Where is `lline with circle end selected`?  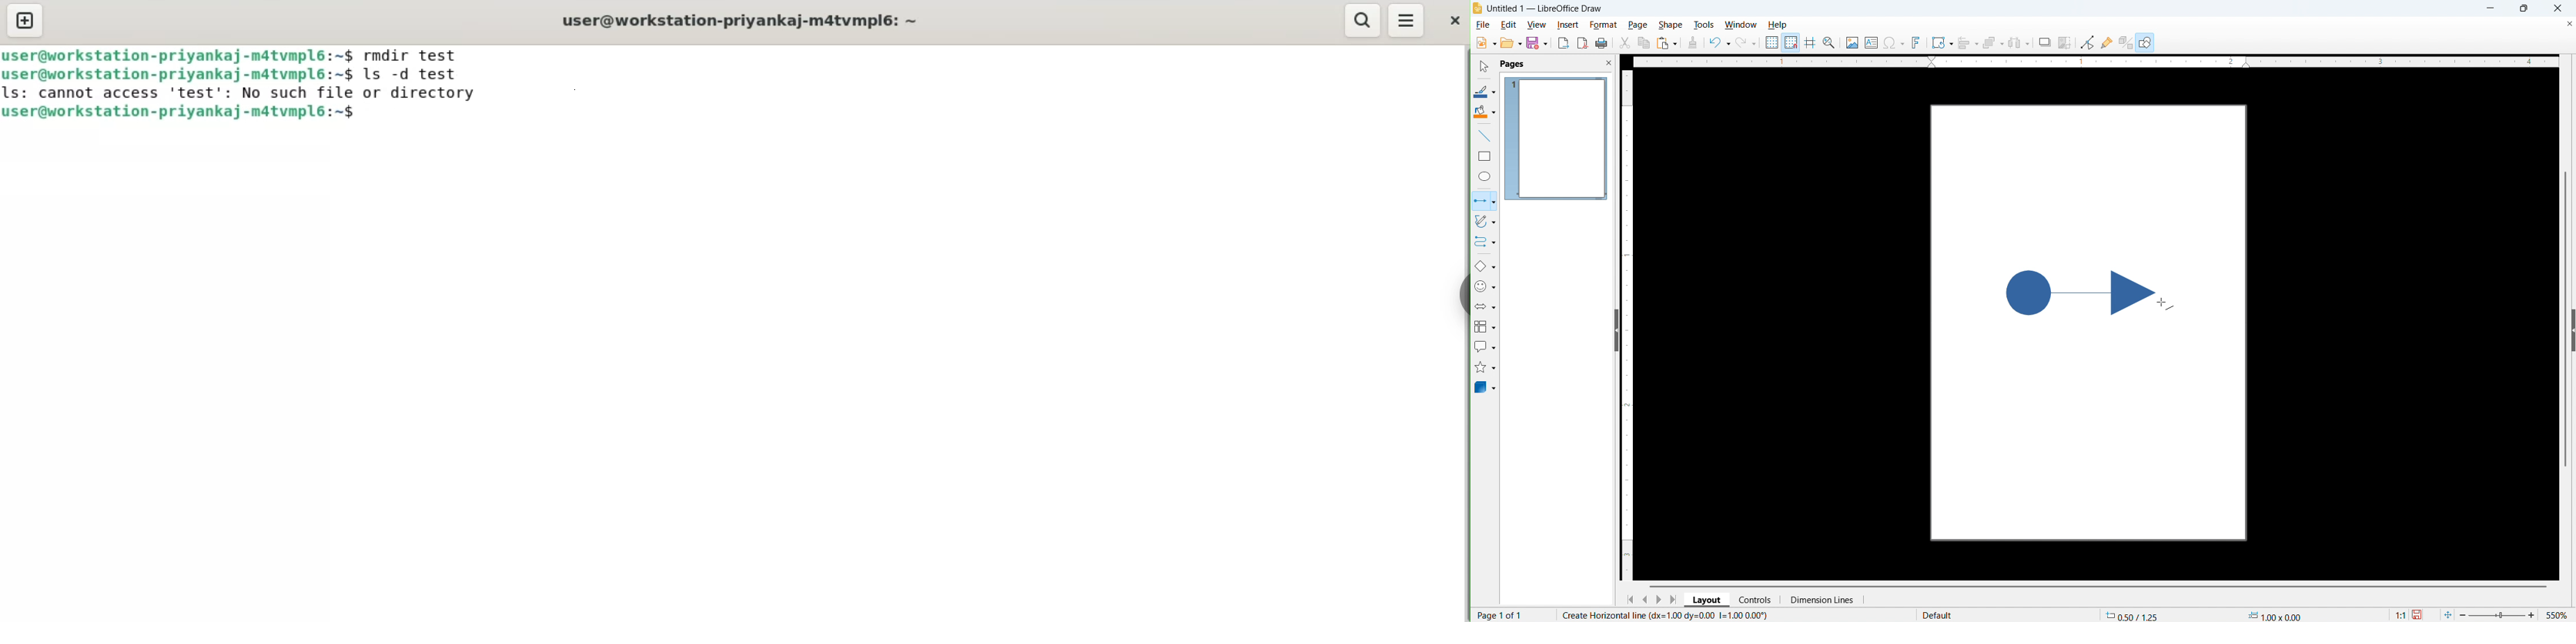 lline with circle end selected is located at coordinates (1484, 201).